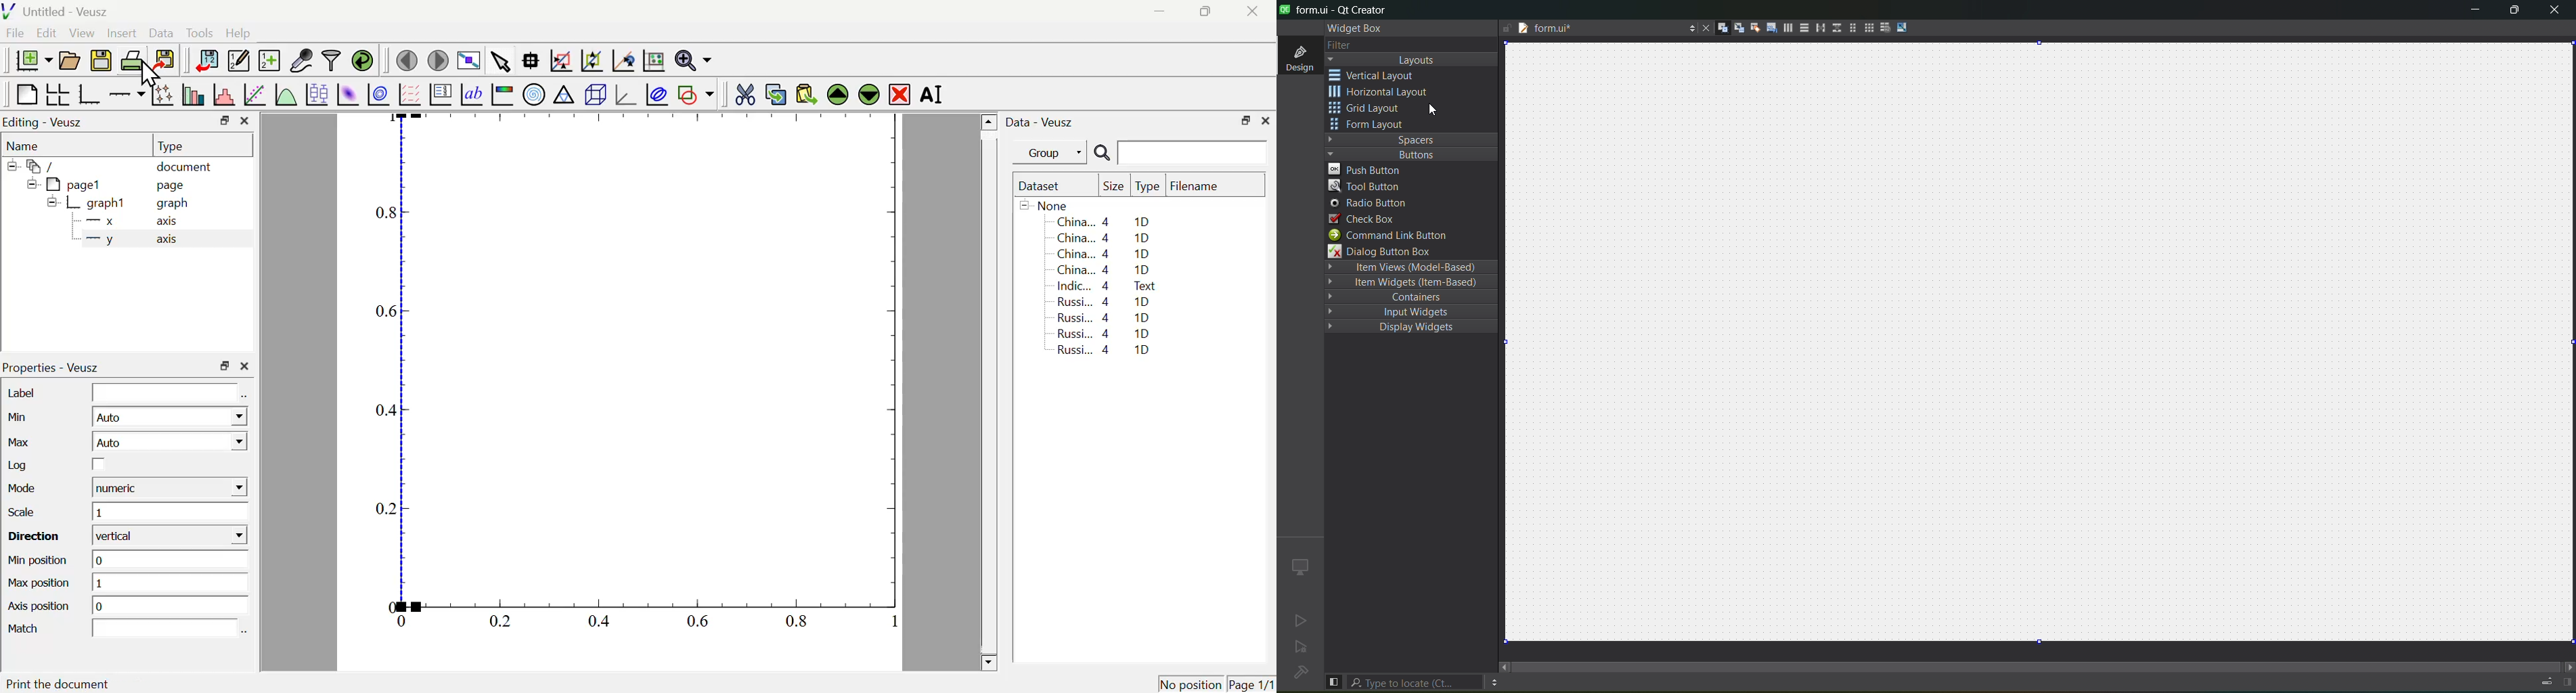  Describe the element at coordinates (125, 239) in the screenshot. I see `y axis` at that location.